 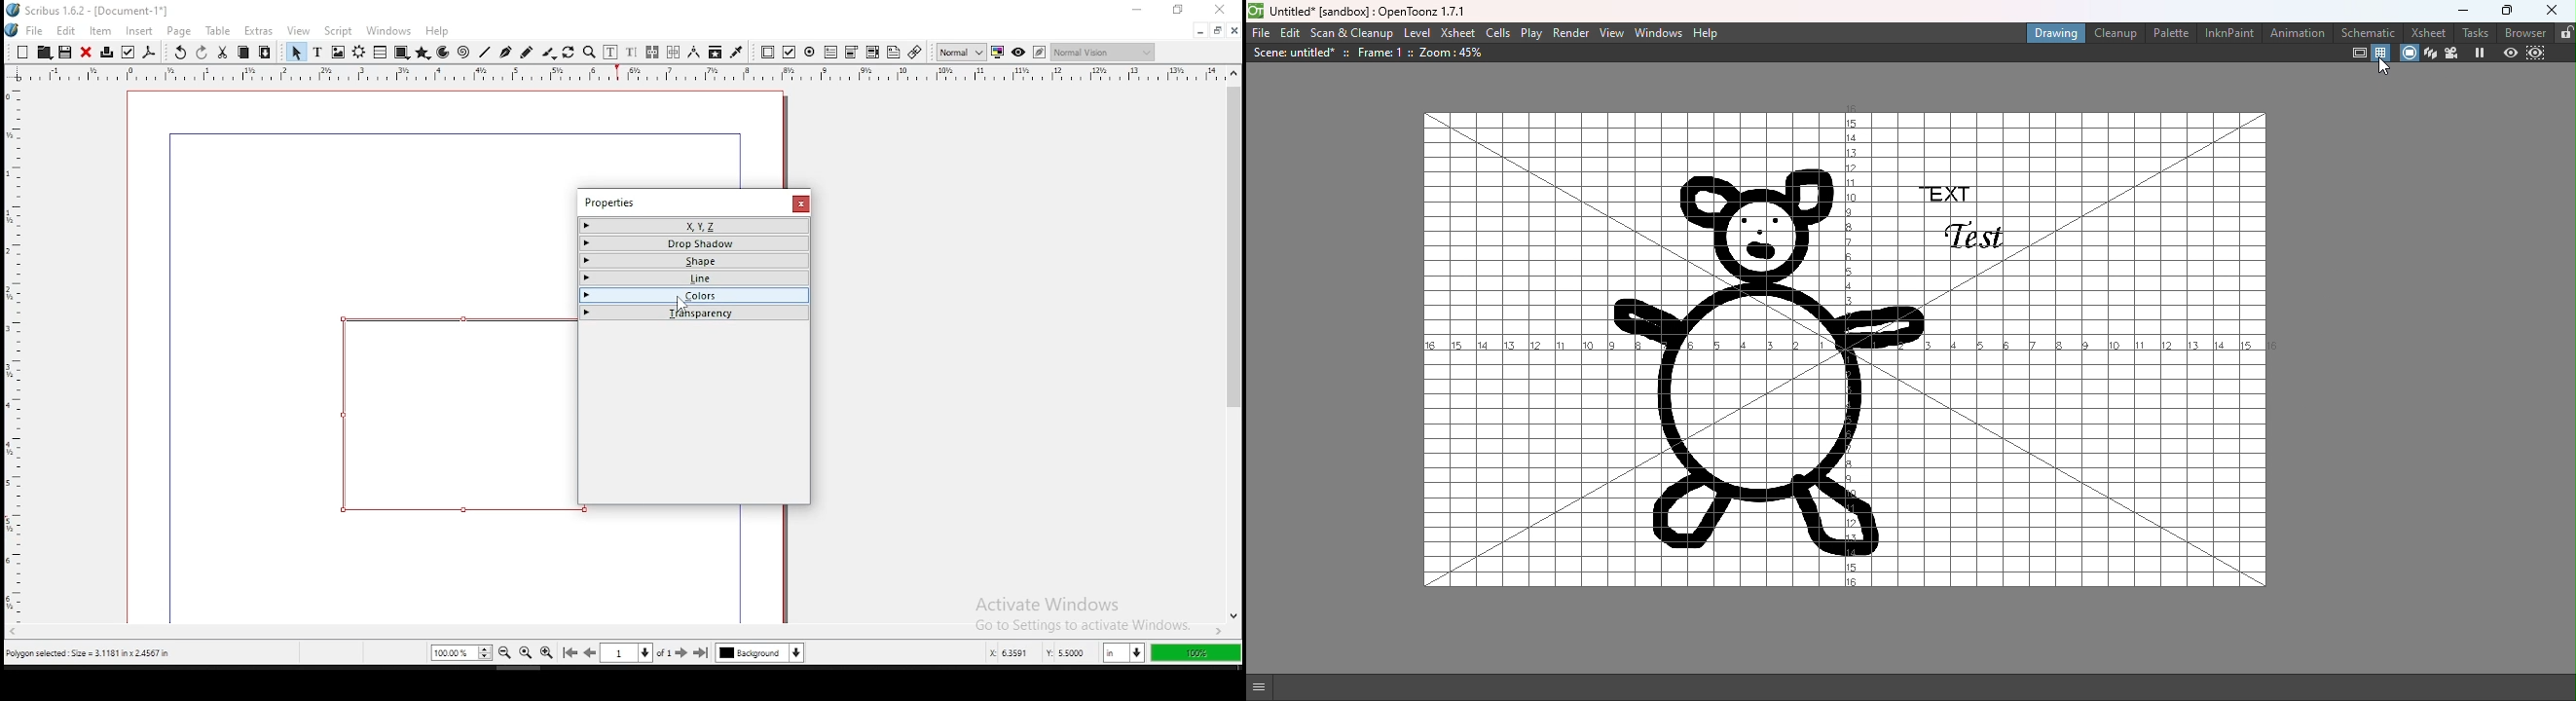 What do you see at coordinates (140, 31) in the screenshot?
I see `insert` at bounding box center [140, 31].